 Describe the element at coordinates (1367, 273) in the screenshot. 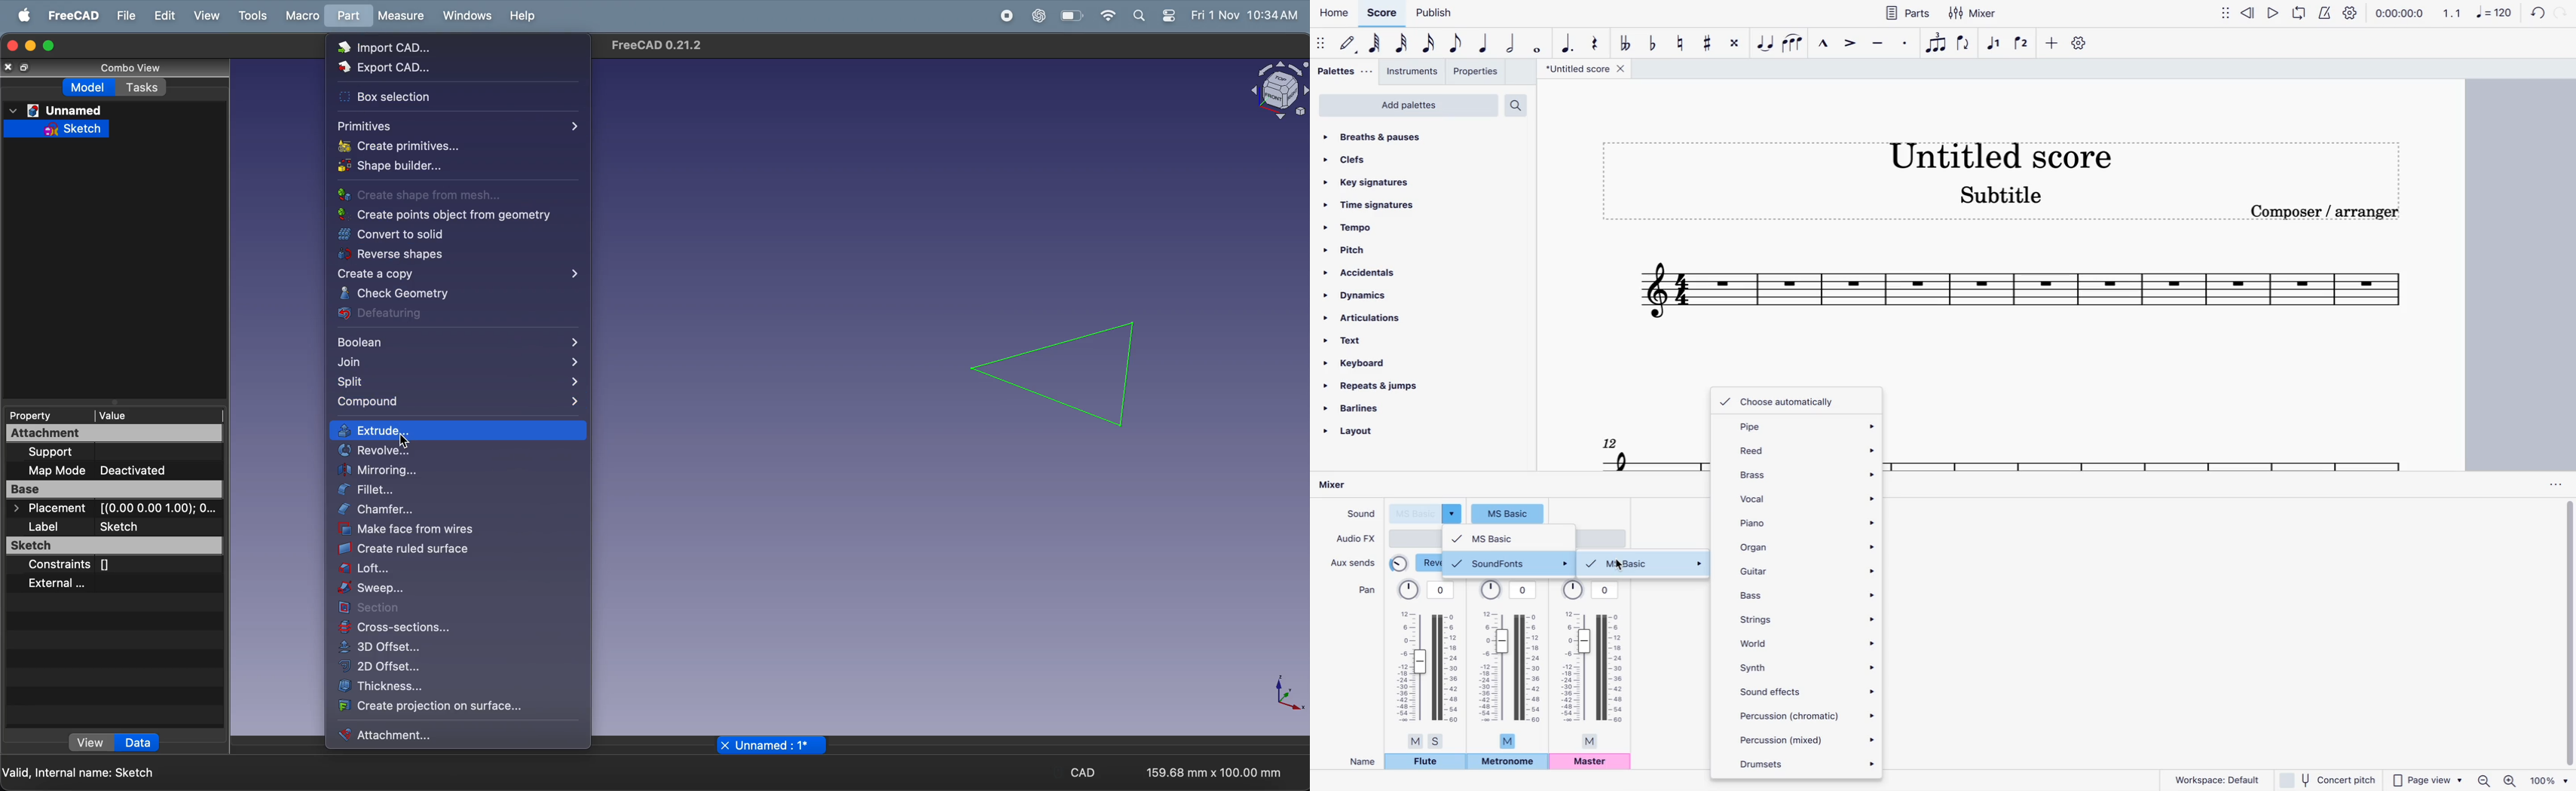

I see `accidentals` at that location.